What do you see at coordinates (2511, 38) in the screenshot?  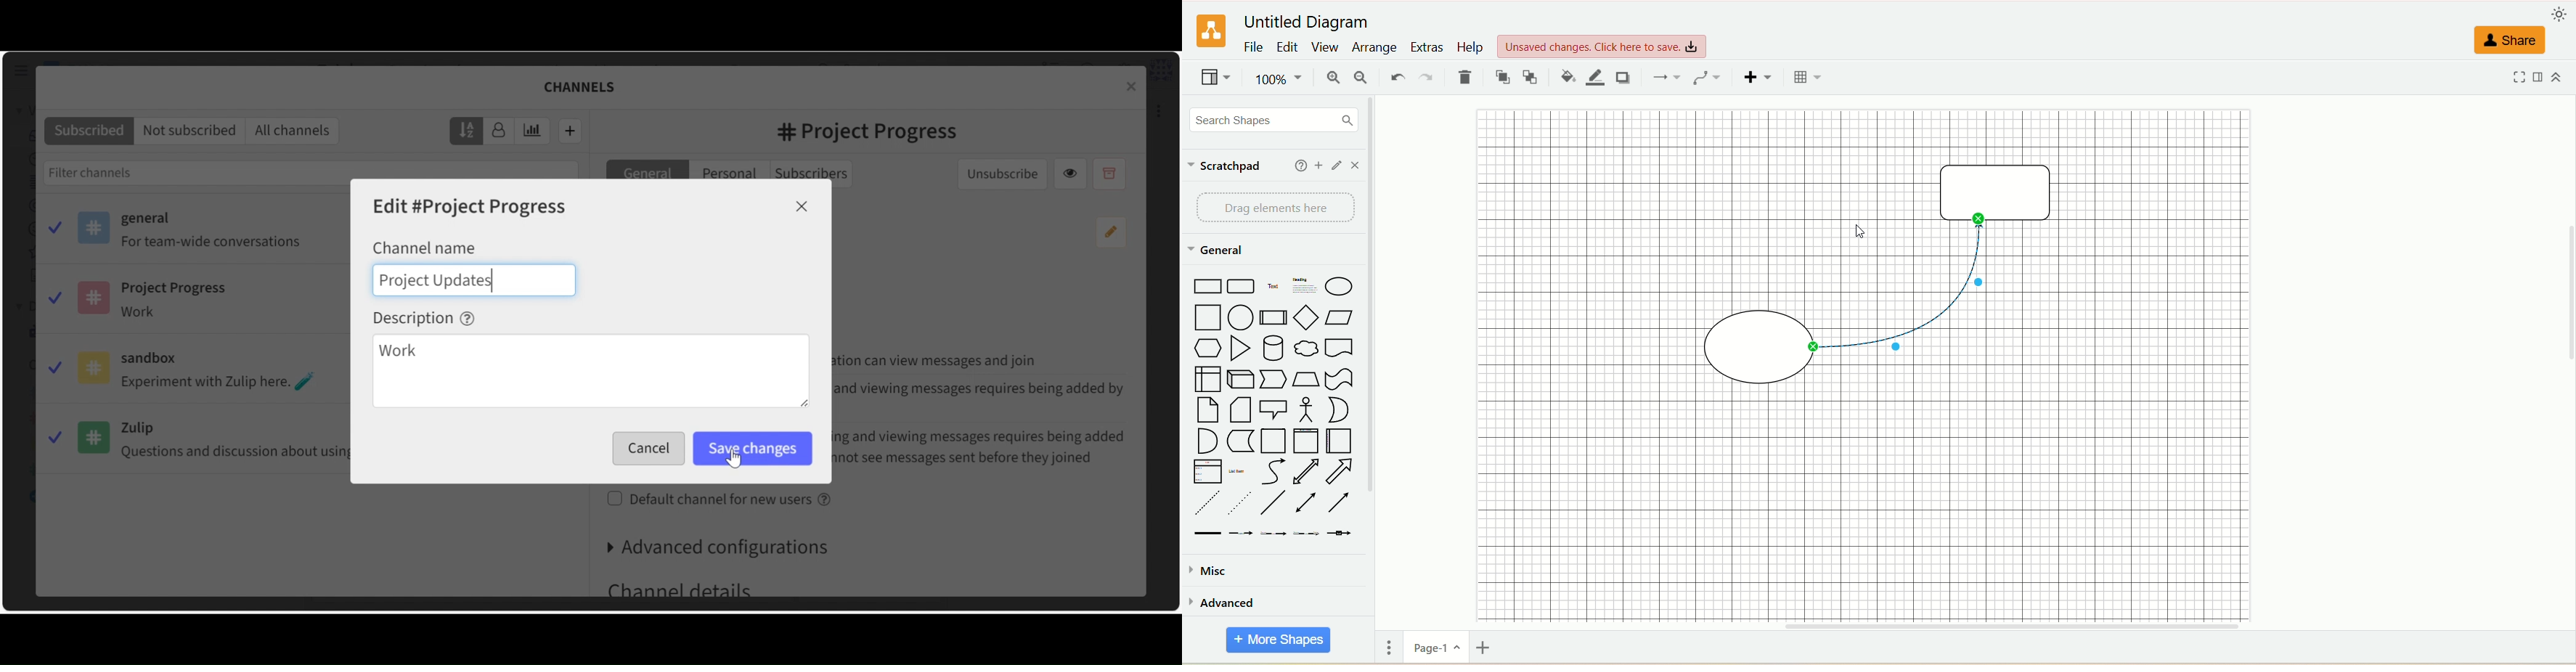 I see `share` at bounding box center [2511, 38].